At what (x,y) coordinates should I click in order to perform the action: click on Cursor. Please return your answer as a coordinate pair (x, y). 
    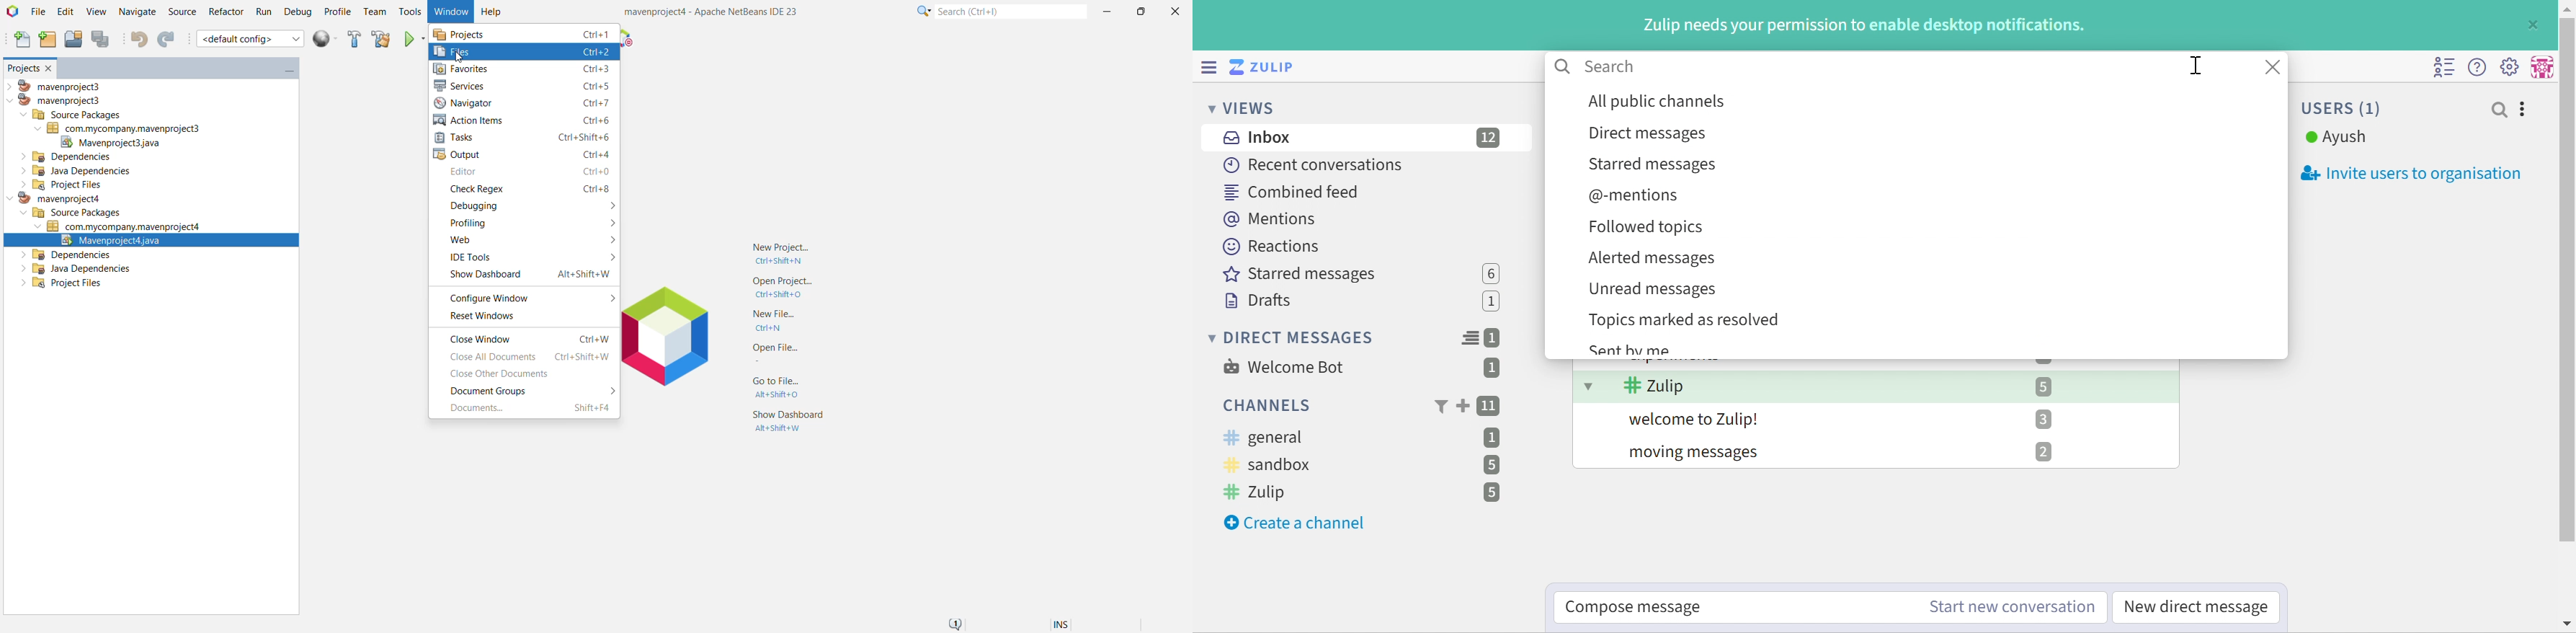
    Looking at the image, I should click on (2196, 65).